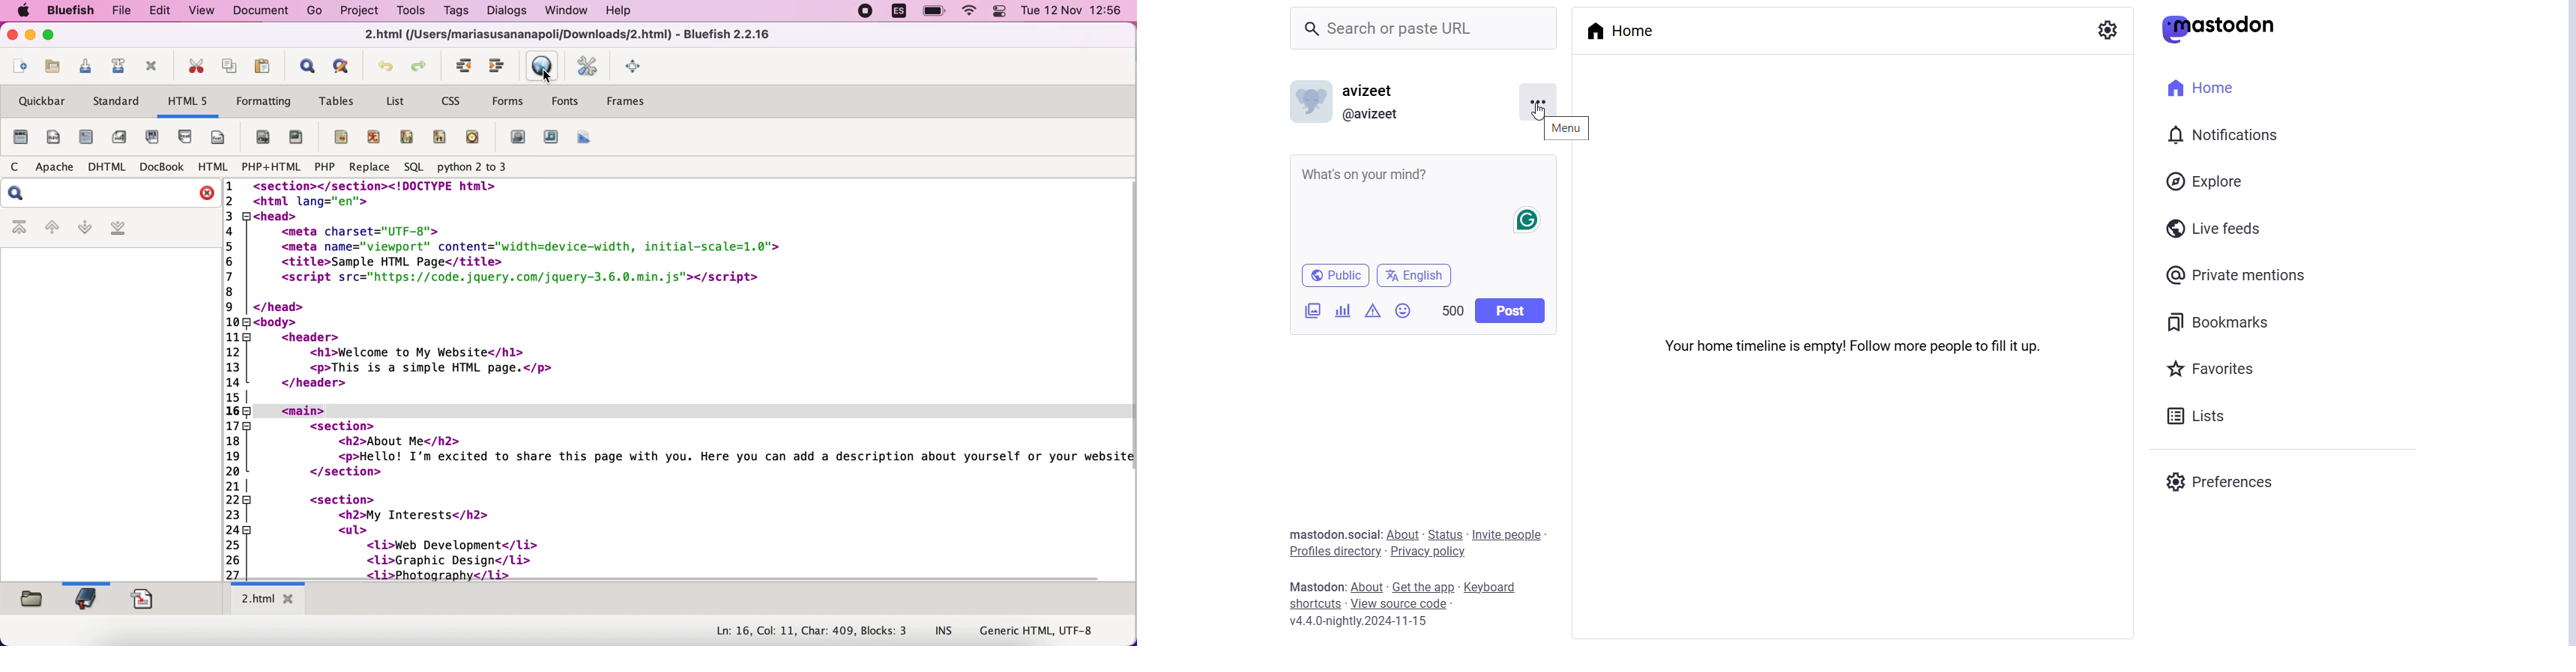  What do you see at coordinates (394, 103) in the screenshot?
I see `list` at bounding box center [394, 103].